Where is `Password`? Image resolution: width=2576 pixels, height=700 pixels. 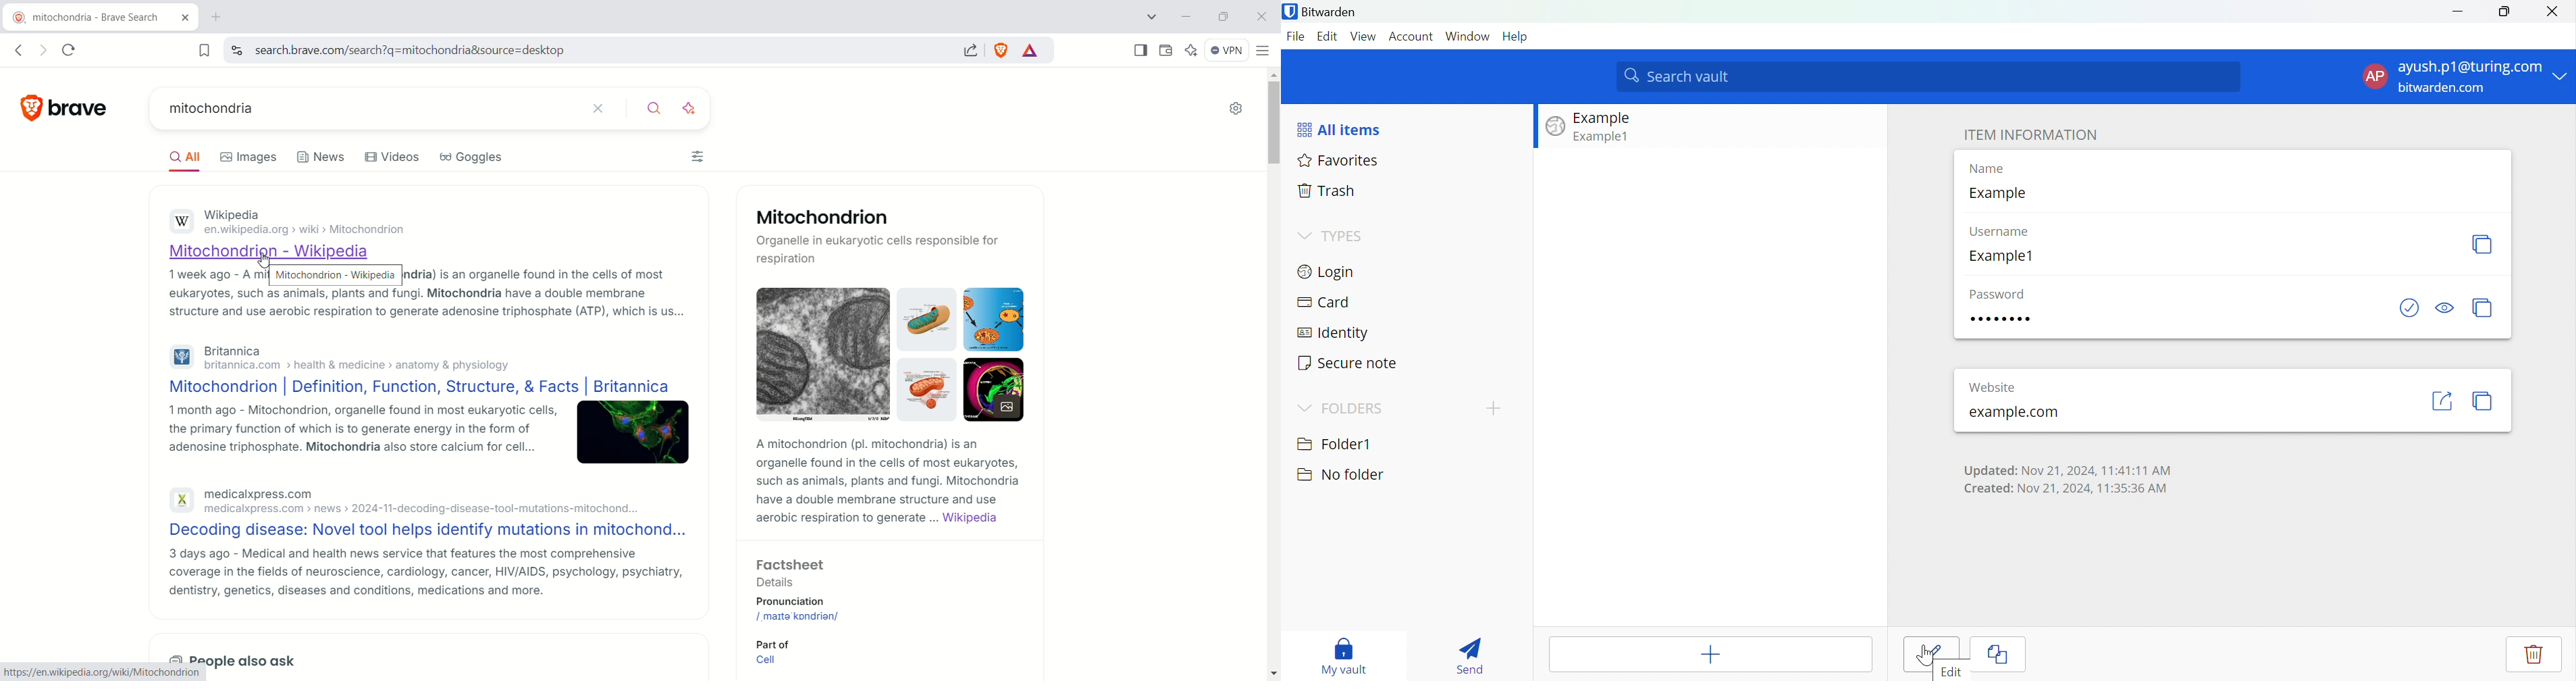 Password is located at coordinates (2005, 319).